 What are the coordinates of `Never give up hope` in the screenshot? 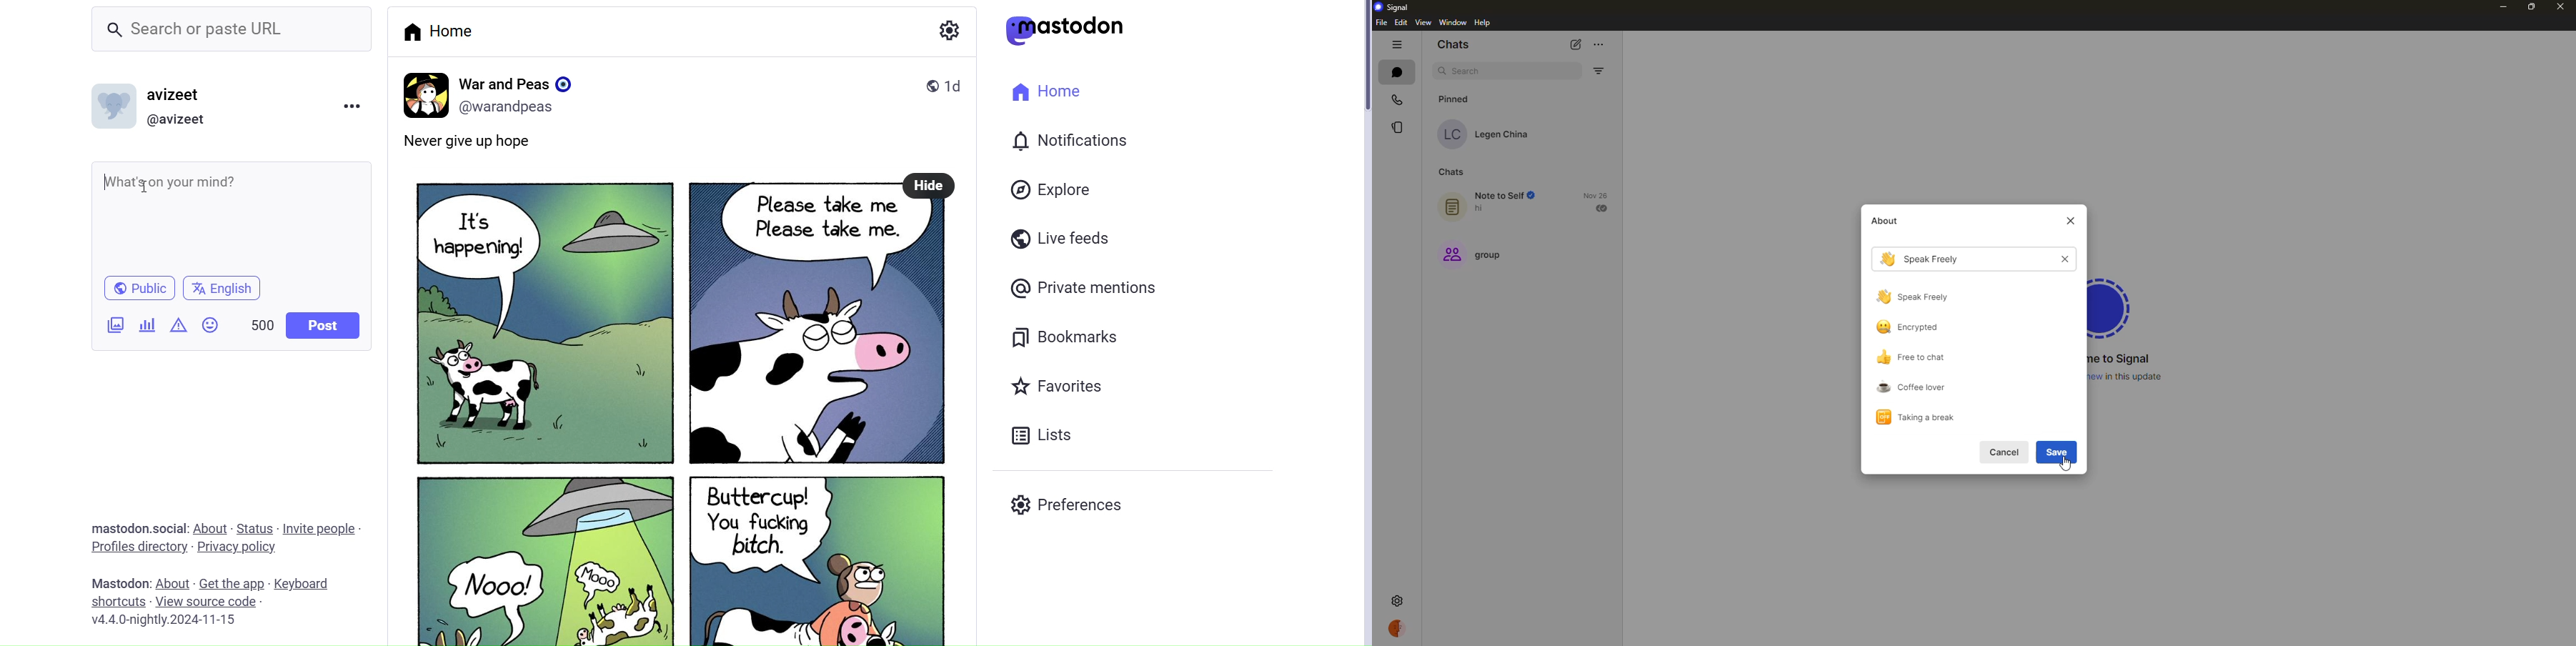 It's located at (488, 144).